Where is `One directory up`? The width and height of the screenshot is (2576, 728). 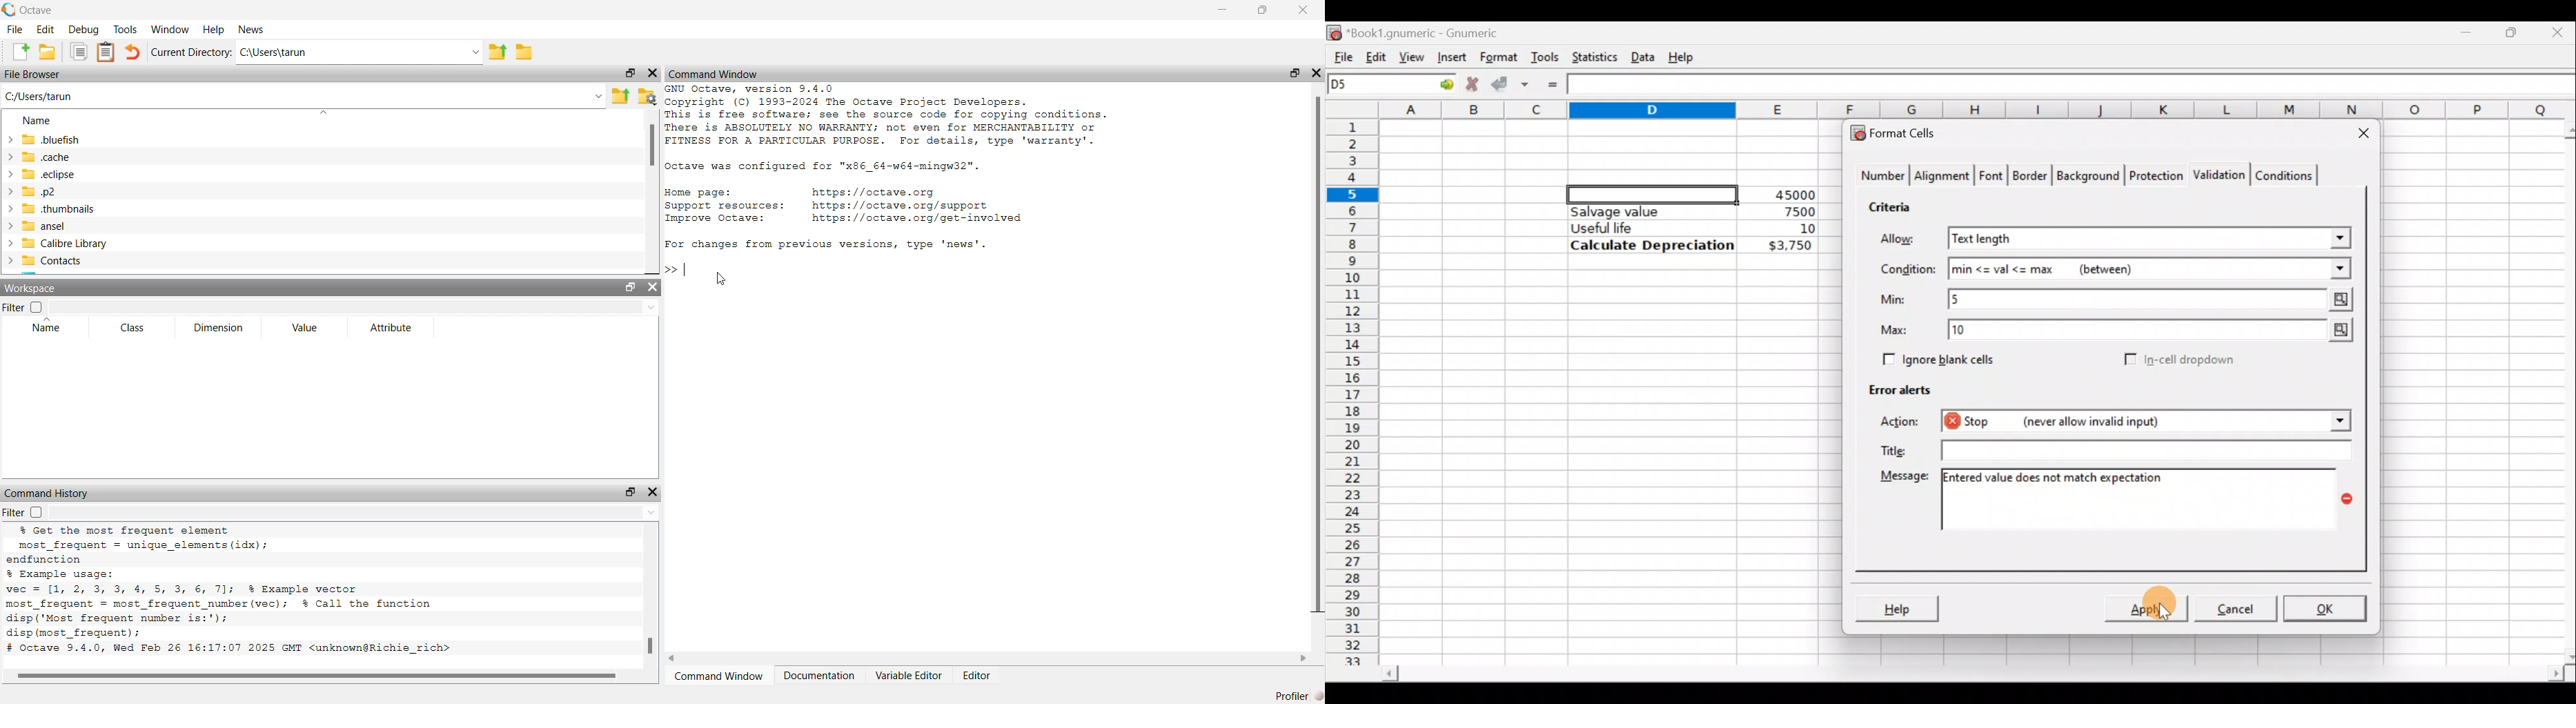 One directory up is located at coordinates (620, 97).